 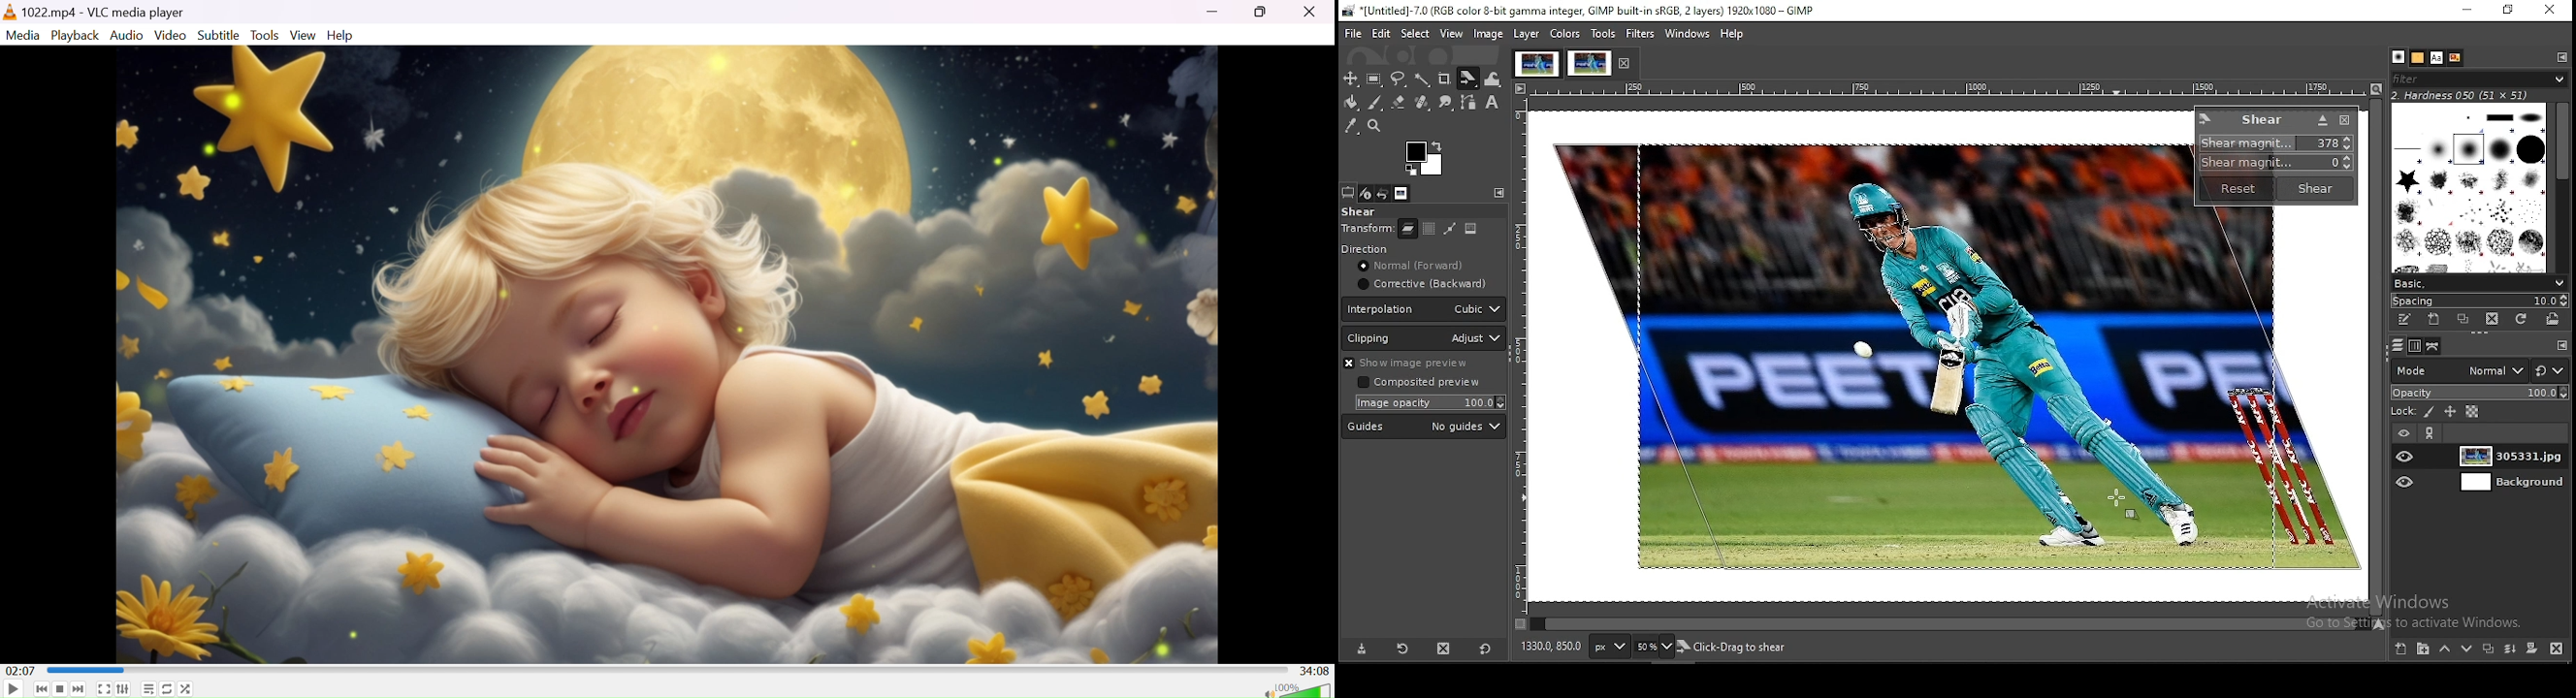 I want to click on layer visibility on/off, so click(x=2406, y=456).